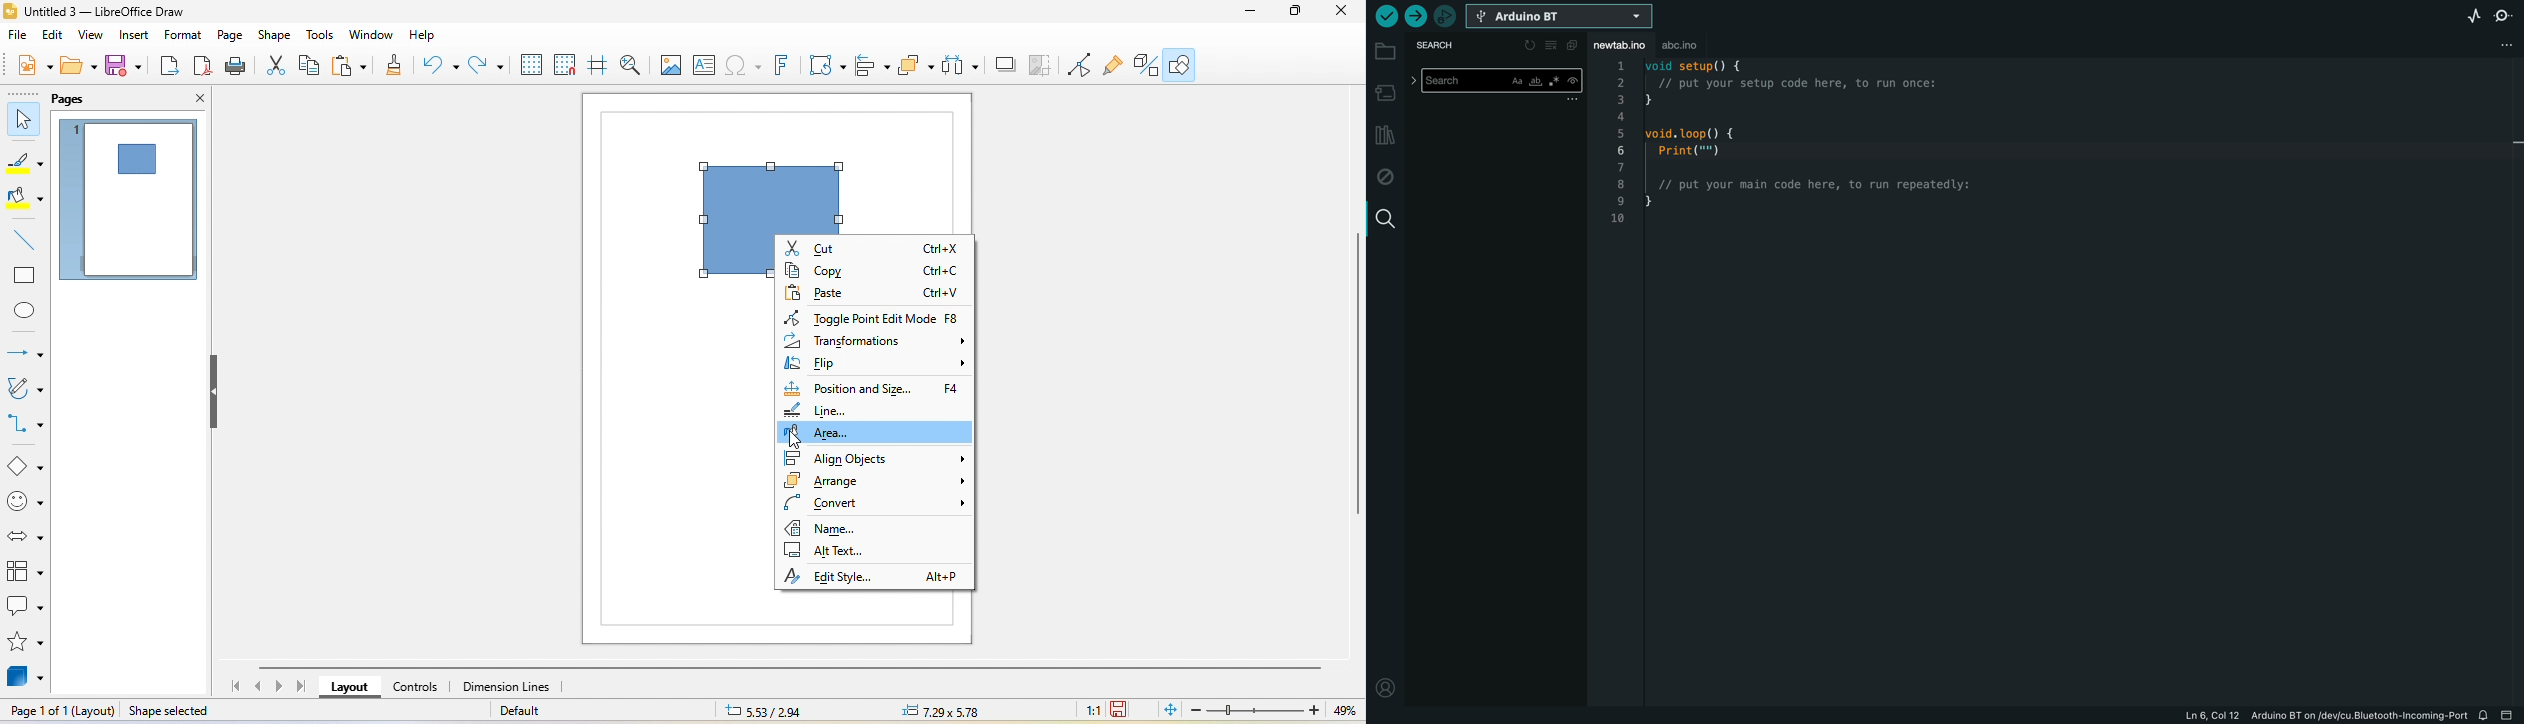 This screenshot has width=2548, height=728. I want to click on align object, so click(875, 67).